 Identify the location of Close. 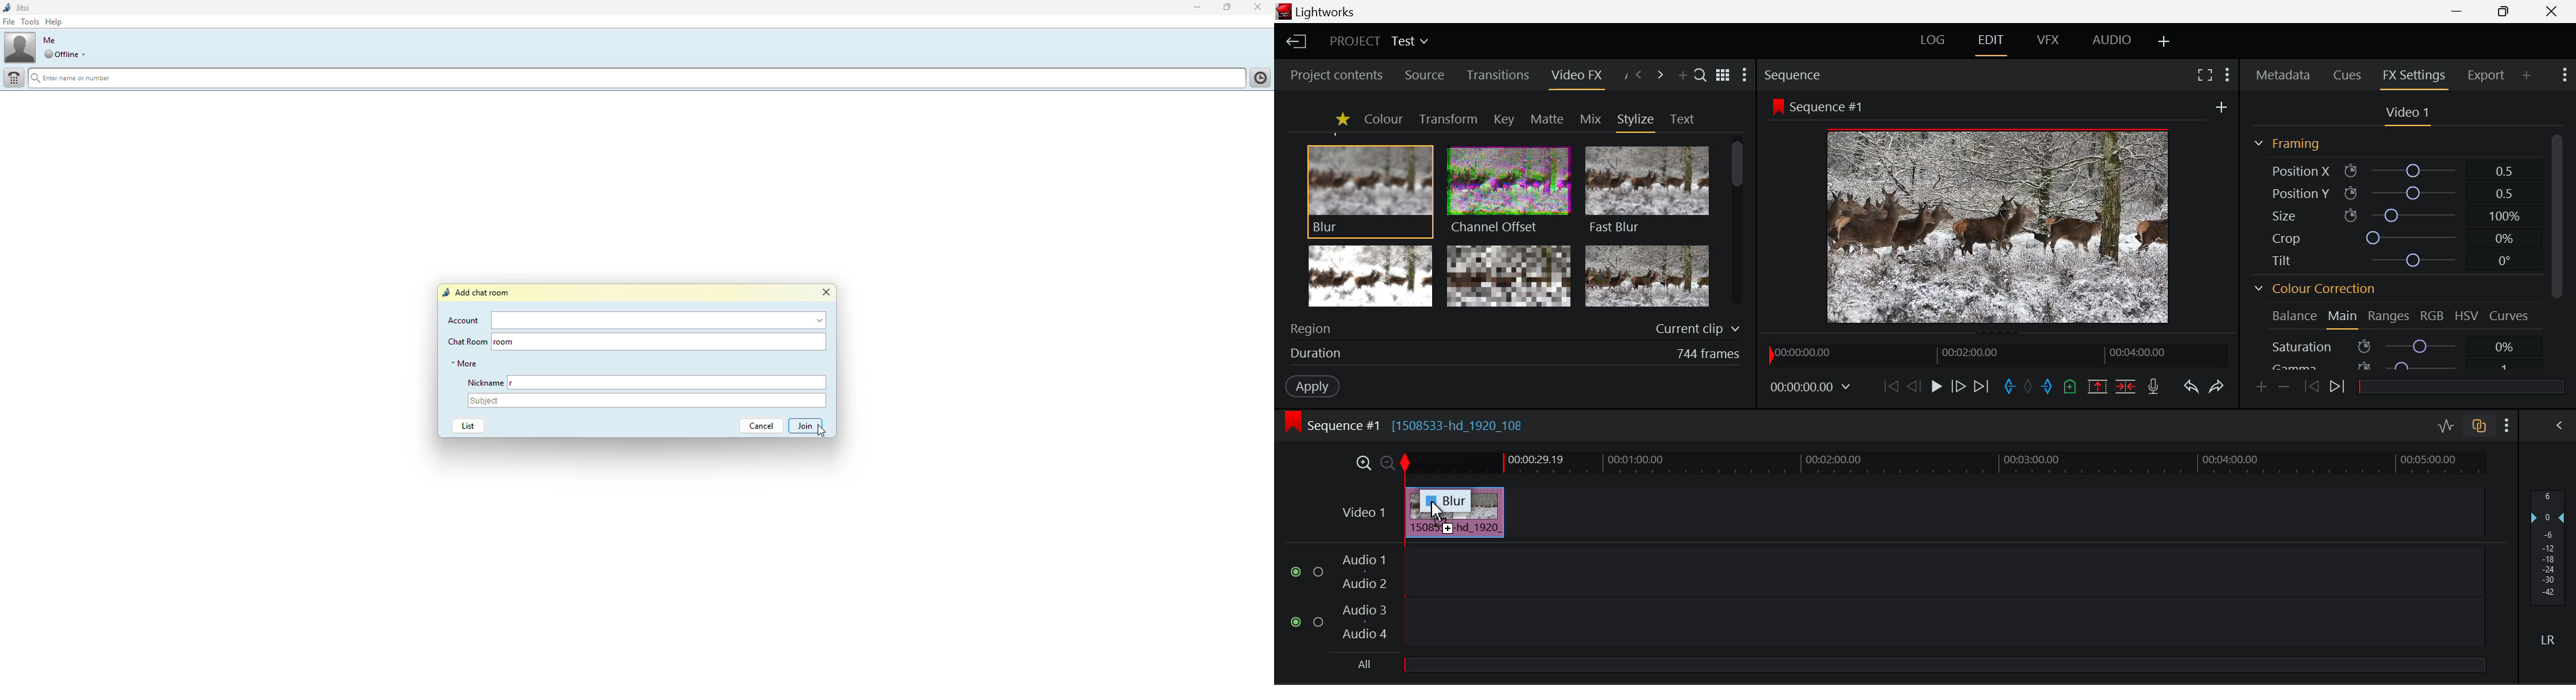
(2550, 11).